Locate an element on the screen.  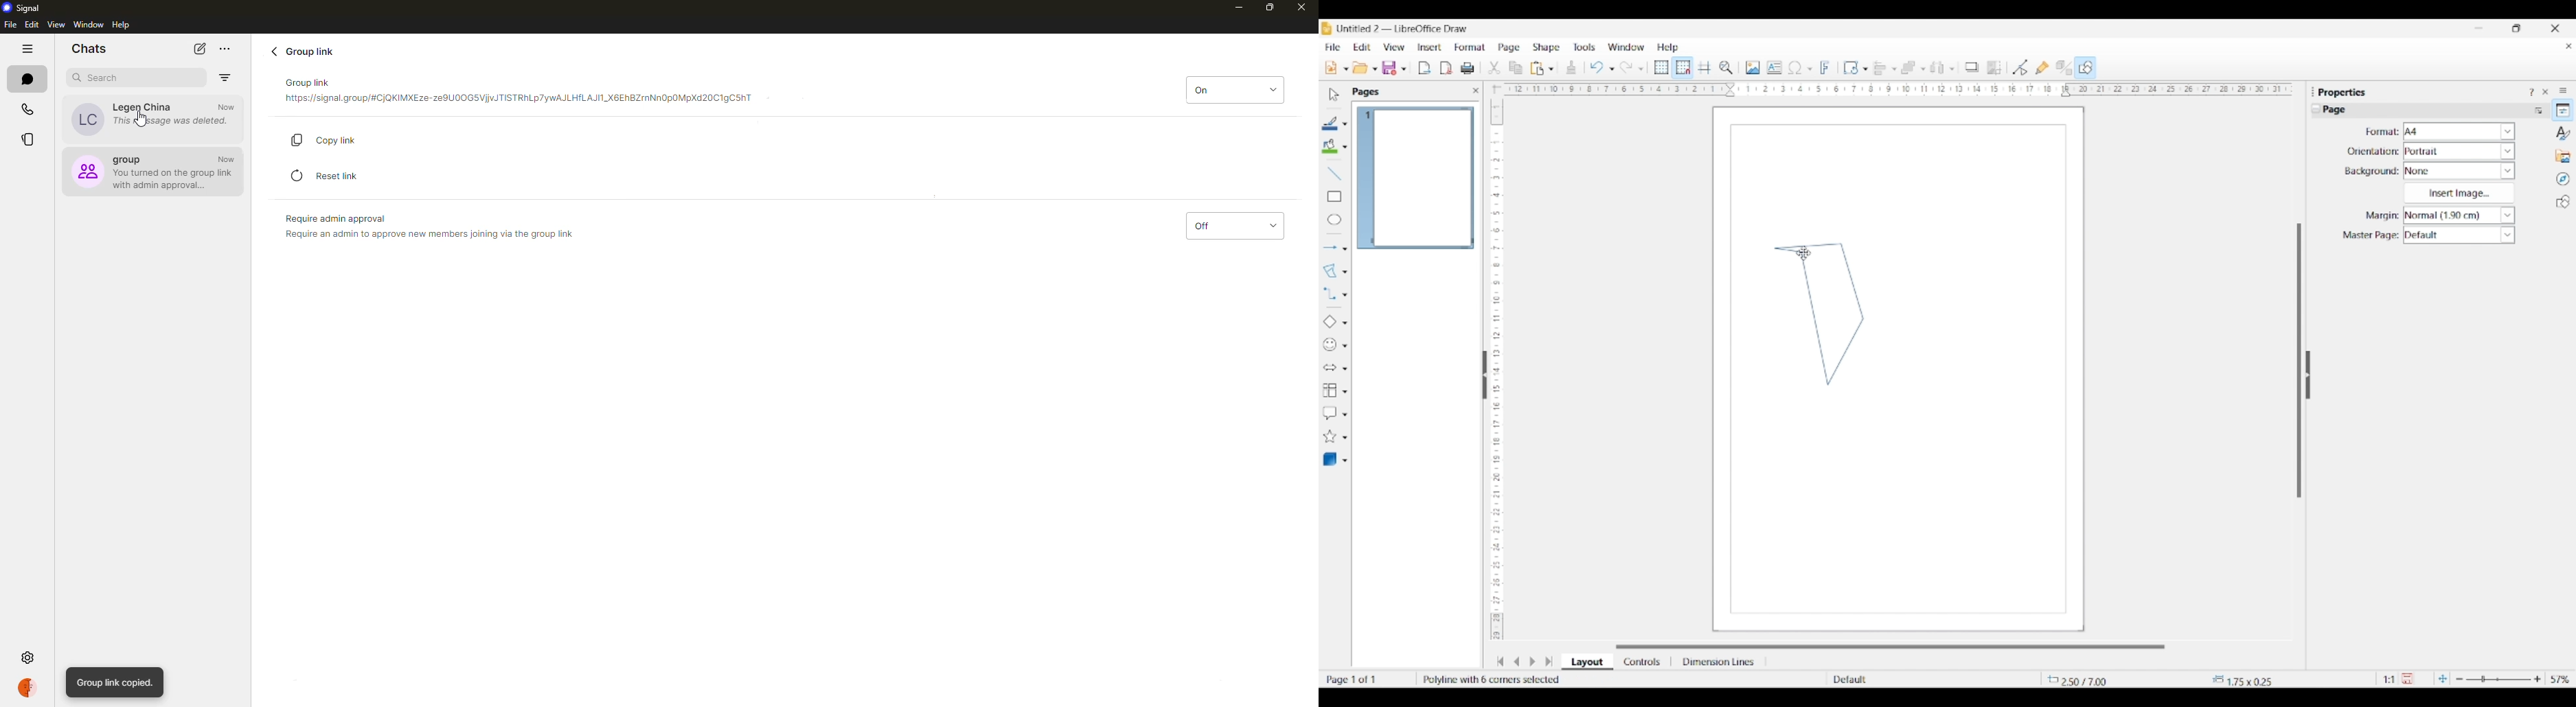
Selected open options is located at coordinates (1360, 68).